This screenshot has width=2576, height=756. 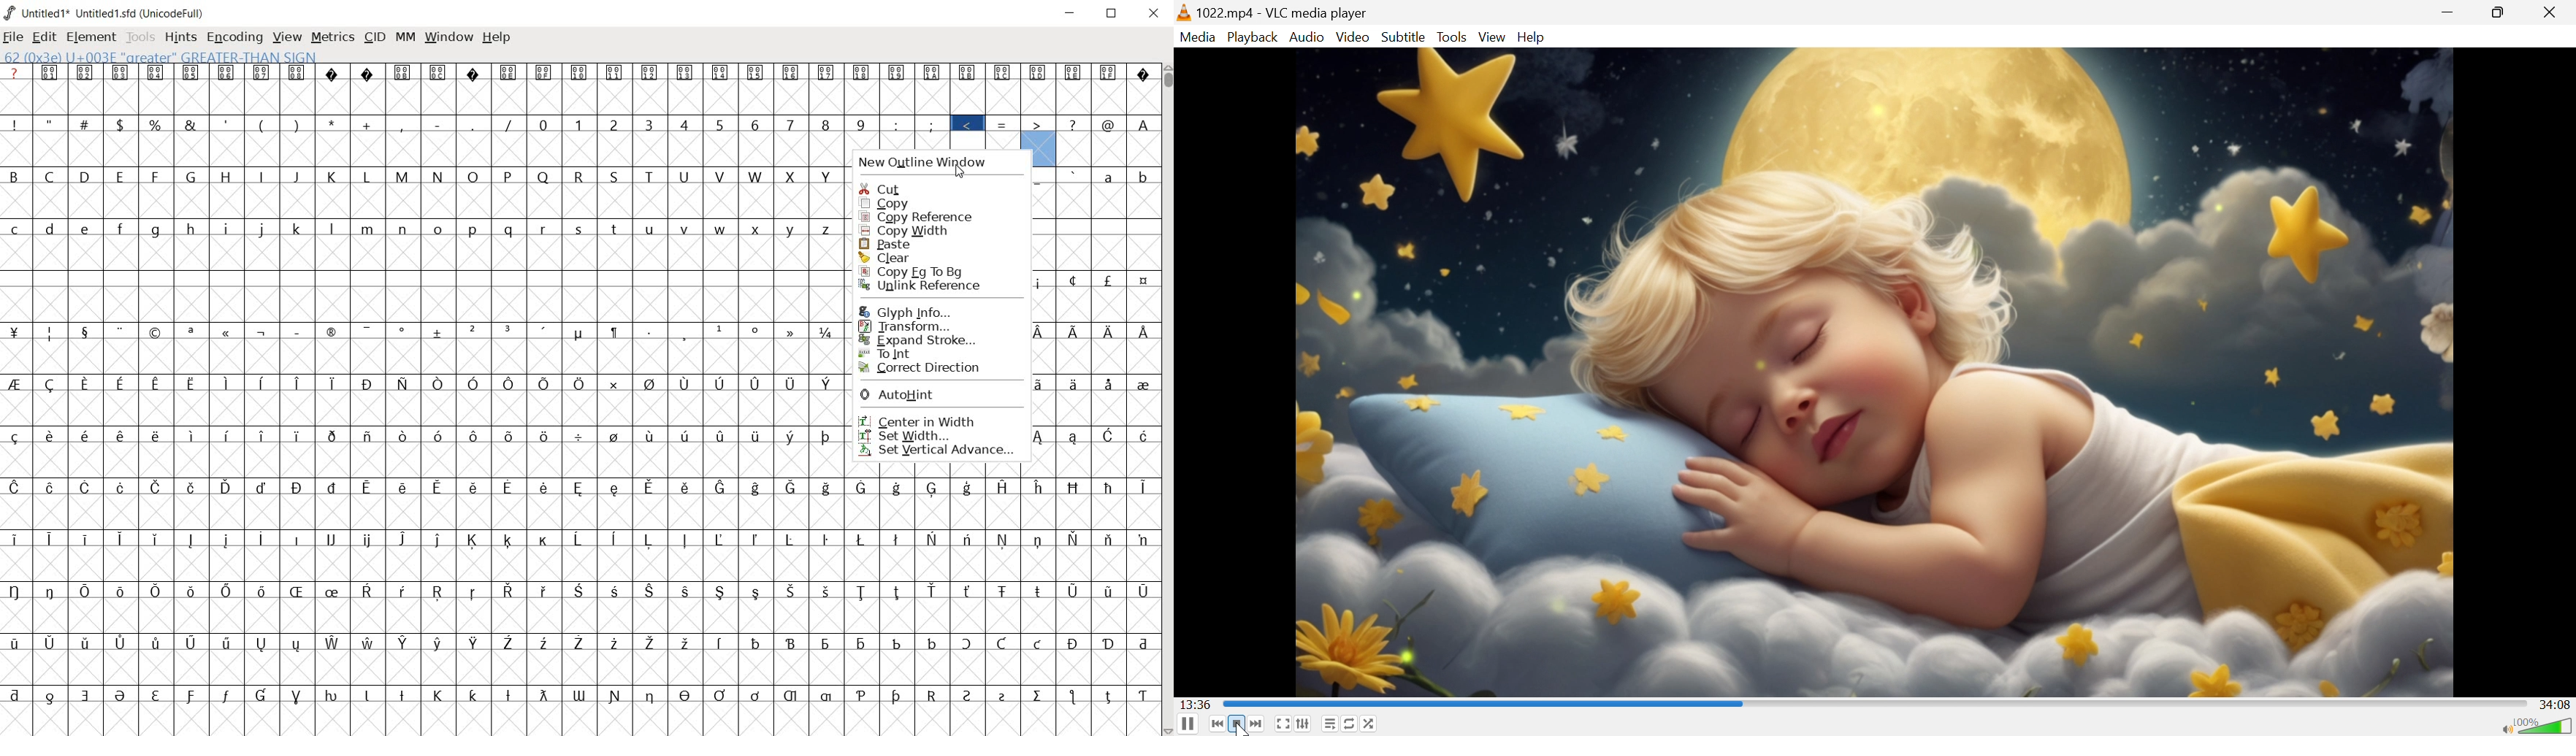 What do you see at coordinates (929, 326) in the screenshot?
I see `Transform` at bounding box center [929, 326].